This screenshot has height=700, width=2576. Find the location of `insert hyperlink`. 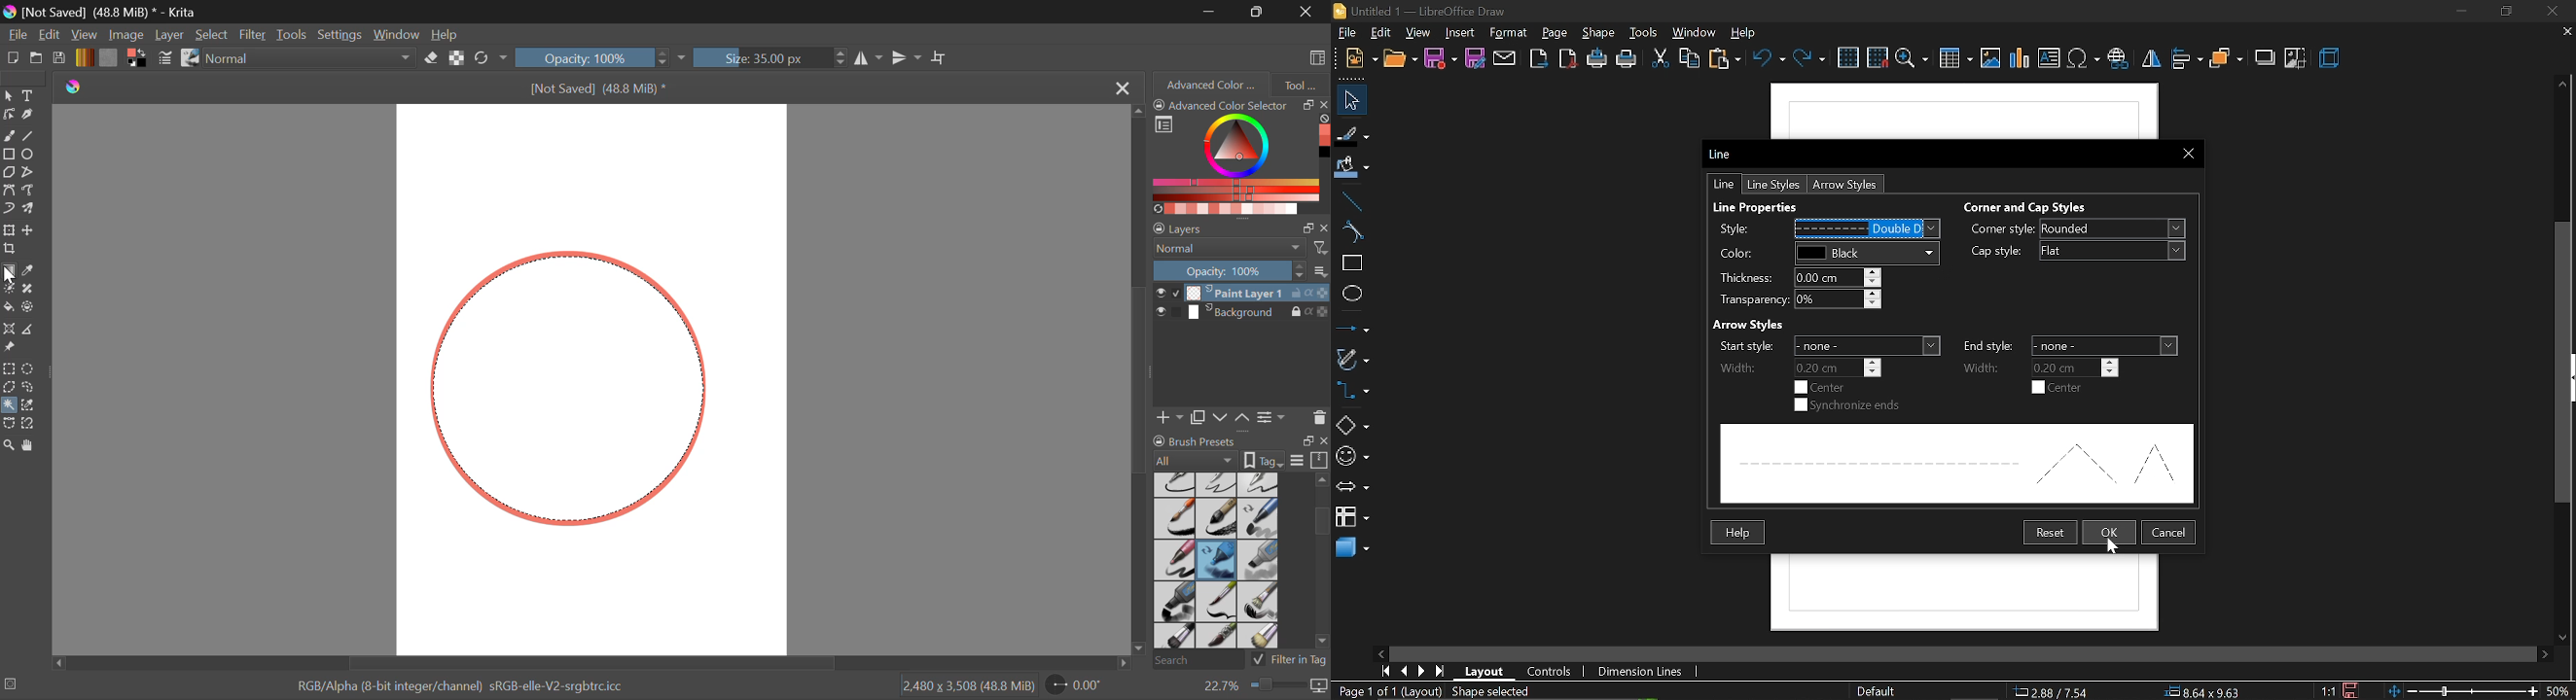

insert hyperlink is located at coordinates (2117, 58).